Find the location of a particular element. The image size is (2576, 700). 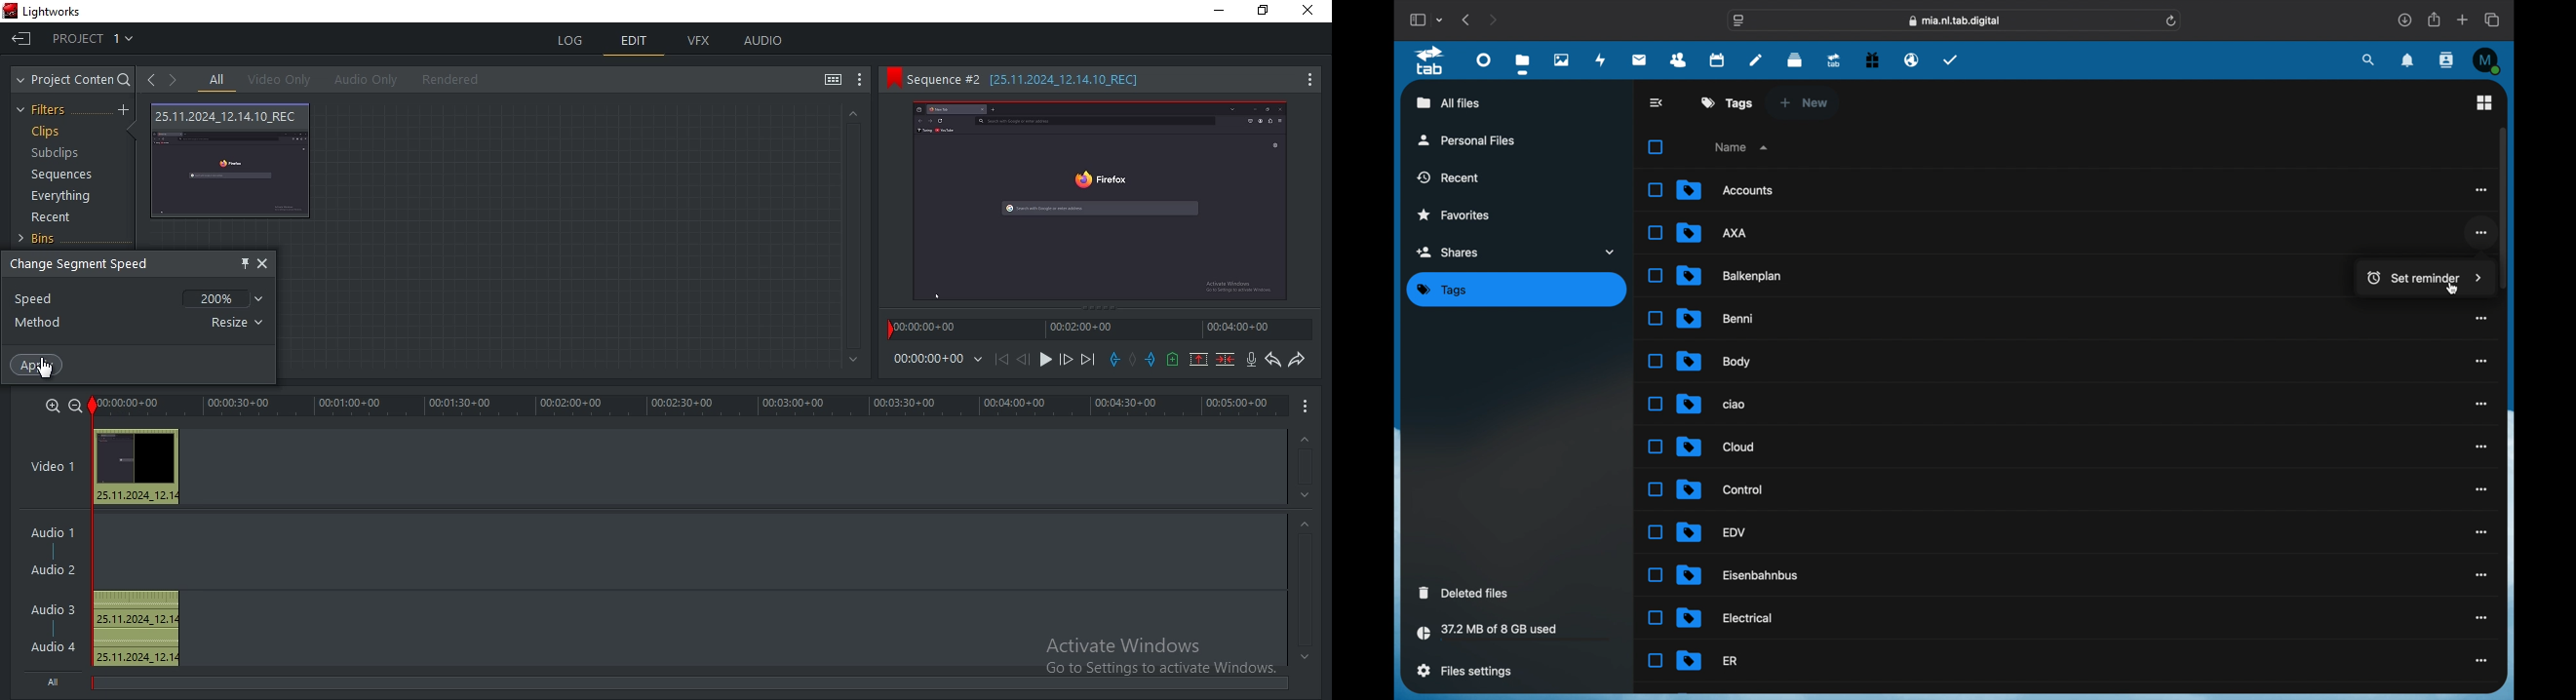

show sidebar is located at coordinates (1417, 19).